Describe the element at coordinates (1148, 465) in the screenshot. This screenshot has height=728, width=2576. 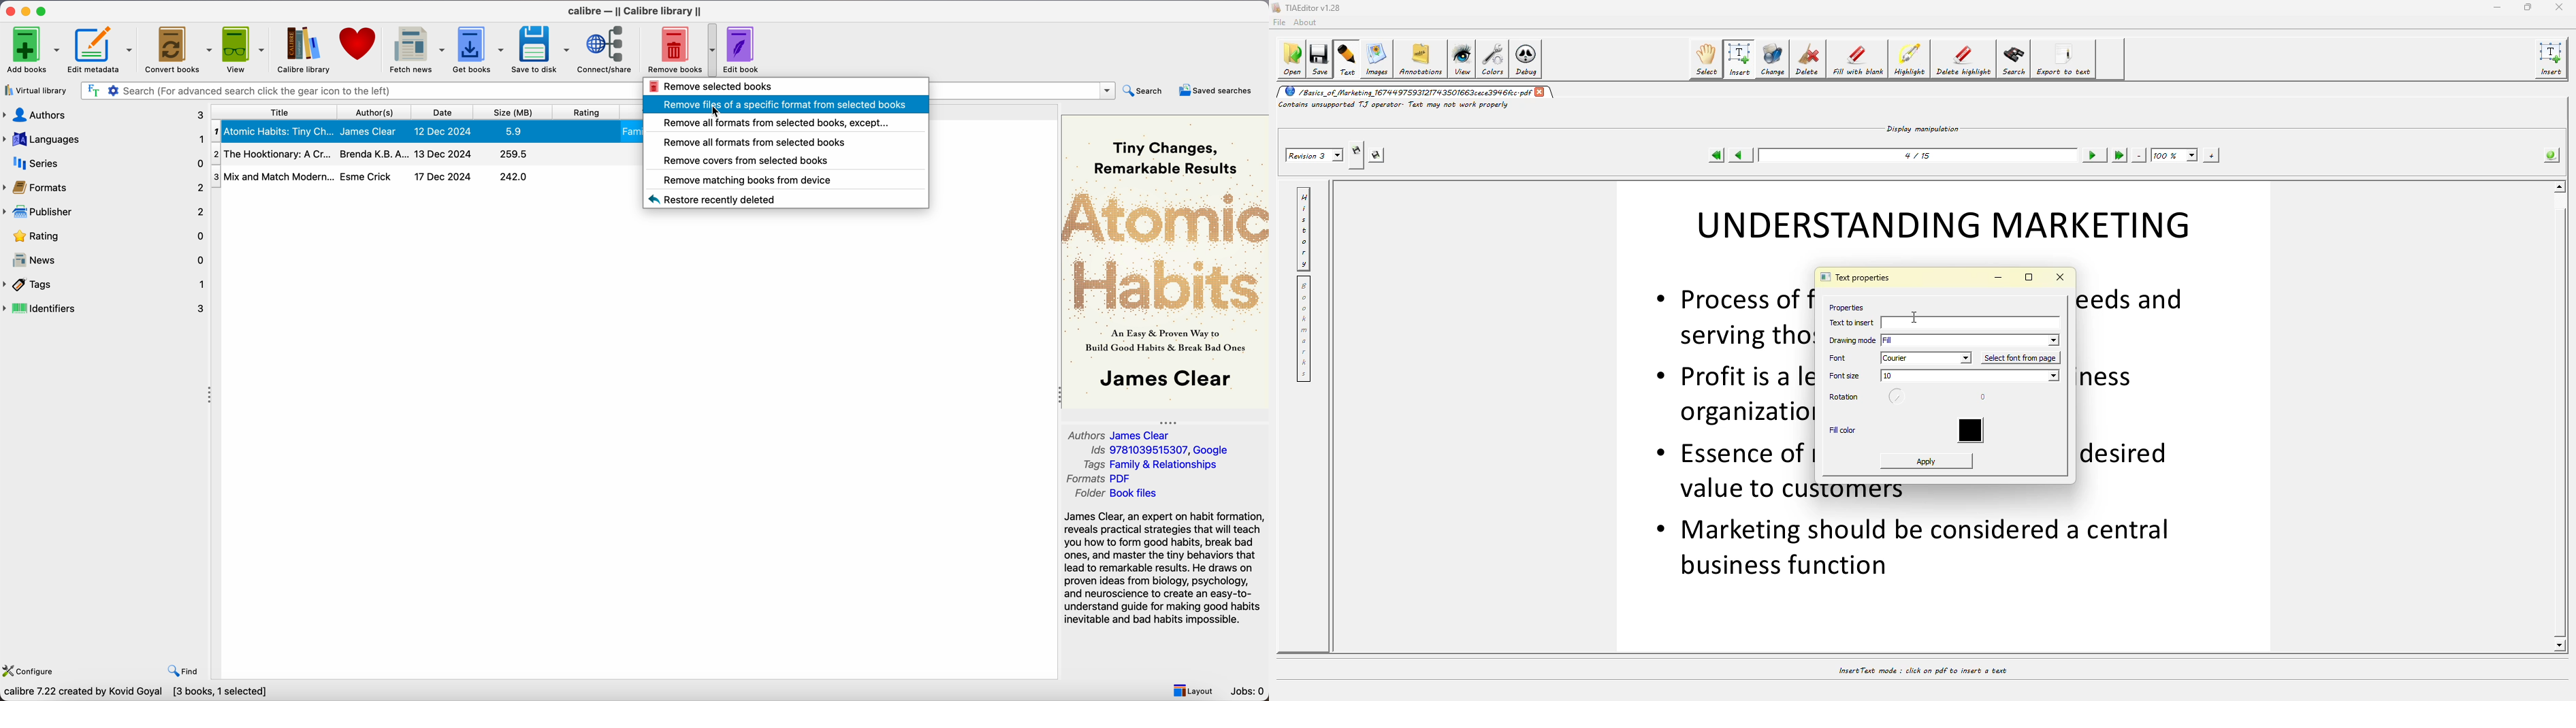
I see `Tags Family & Relationships` at that location.